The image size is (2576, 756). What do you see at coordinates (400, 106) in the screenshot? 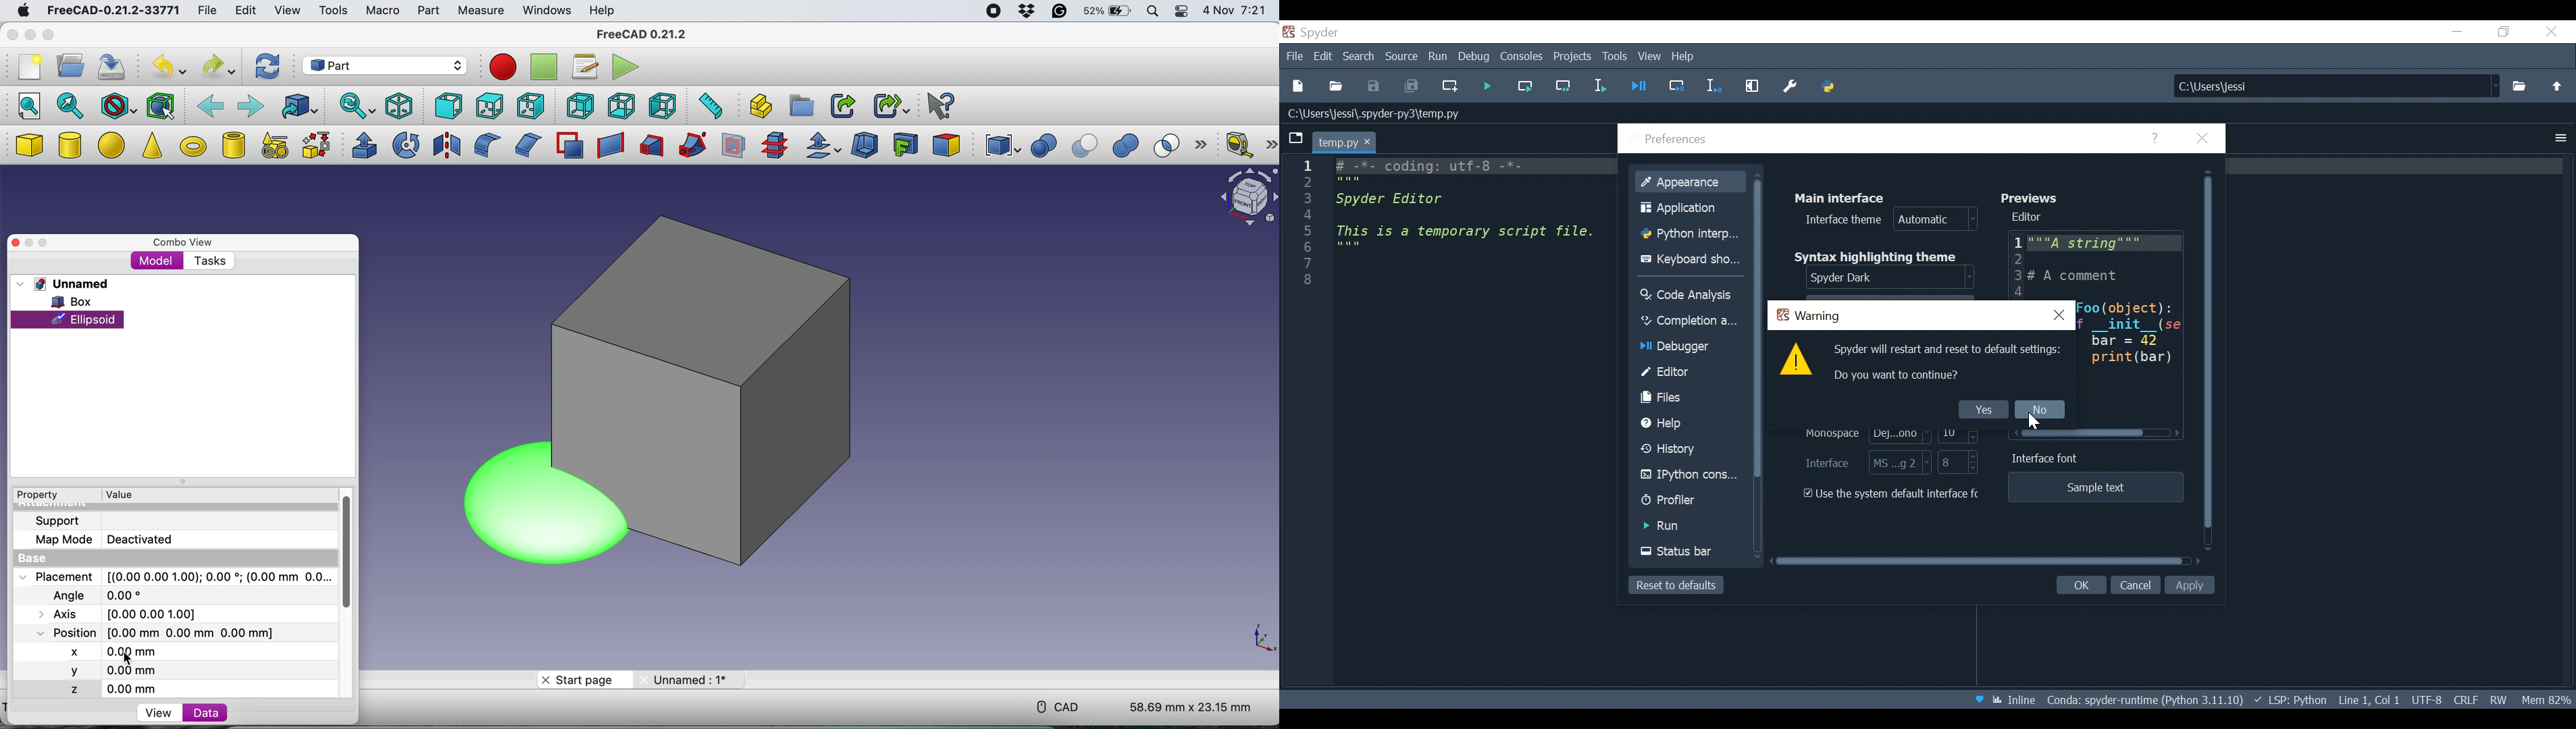
I see `isometric view` at bounding box center [400, 106].